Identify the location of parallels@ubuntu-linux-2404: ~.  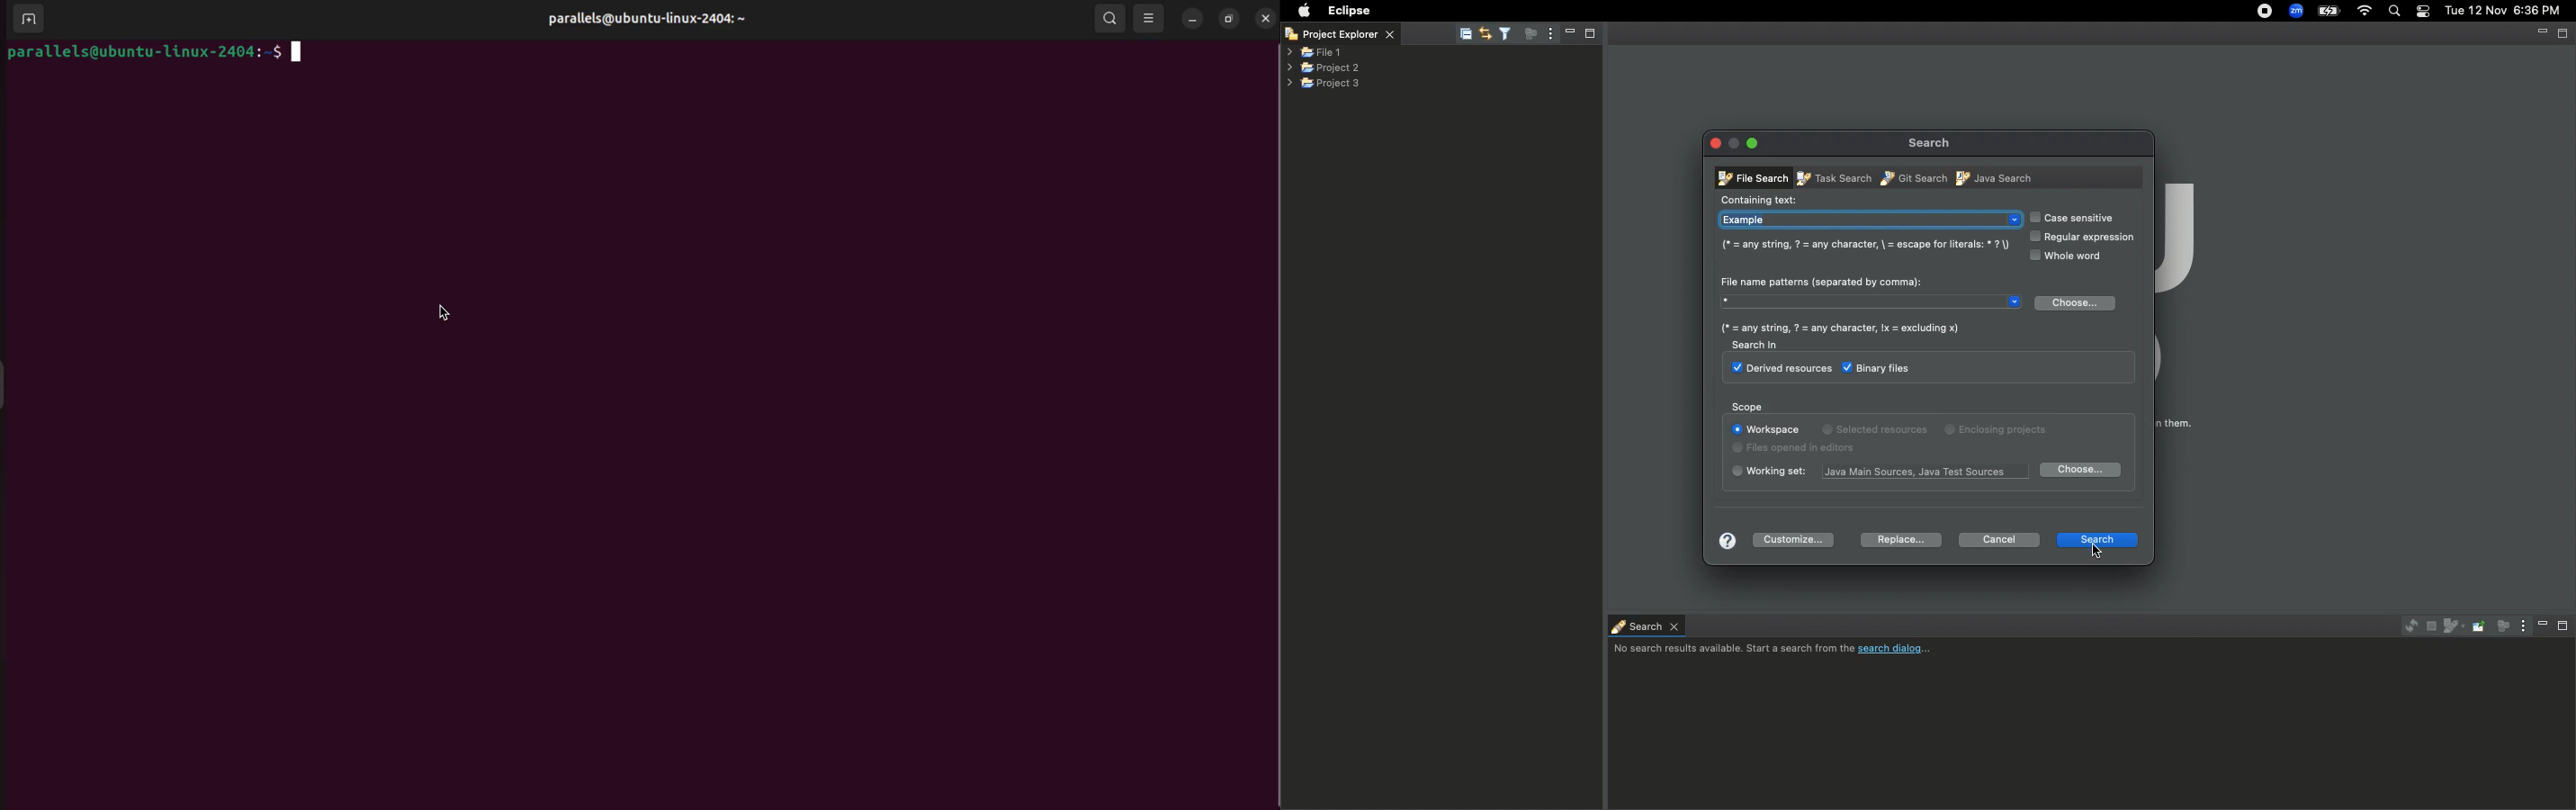
(655, 22).